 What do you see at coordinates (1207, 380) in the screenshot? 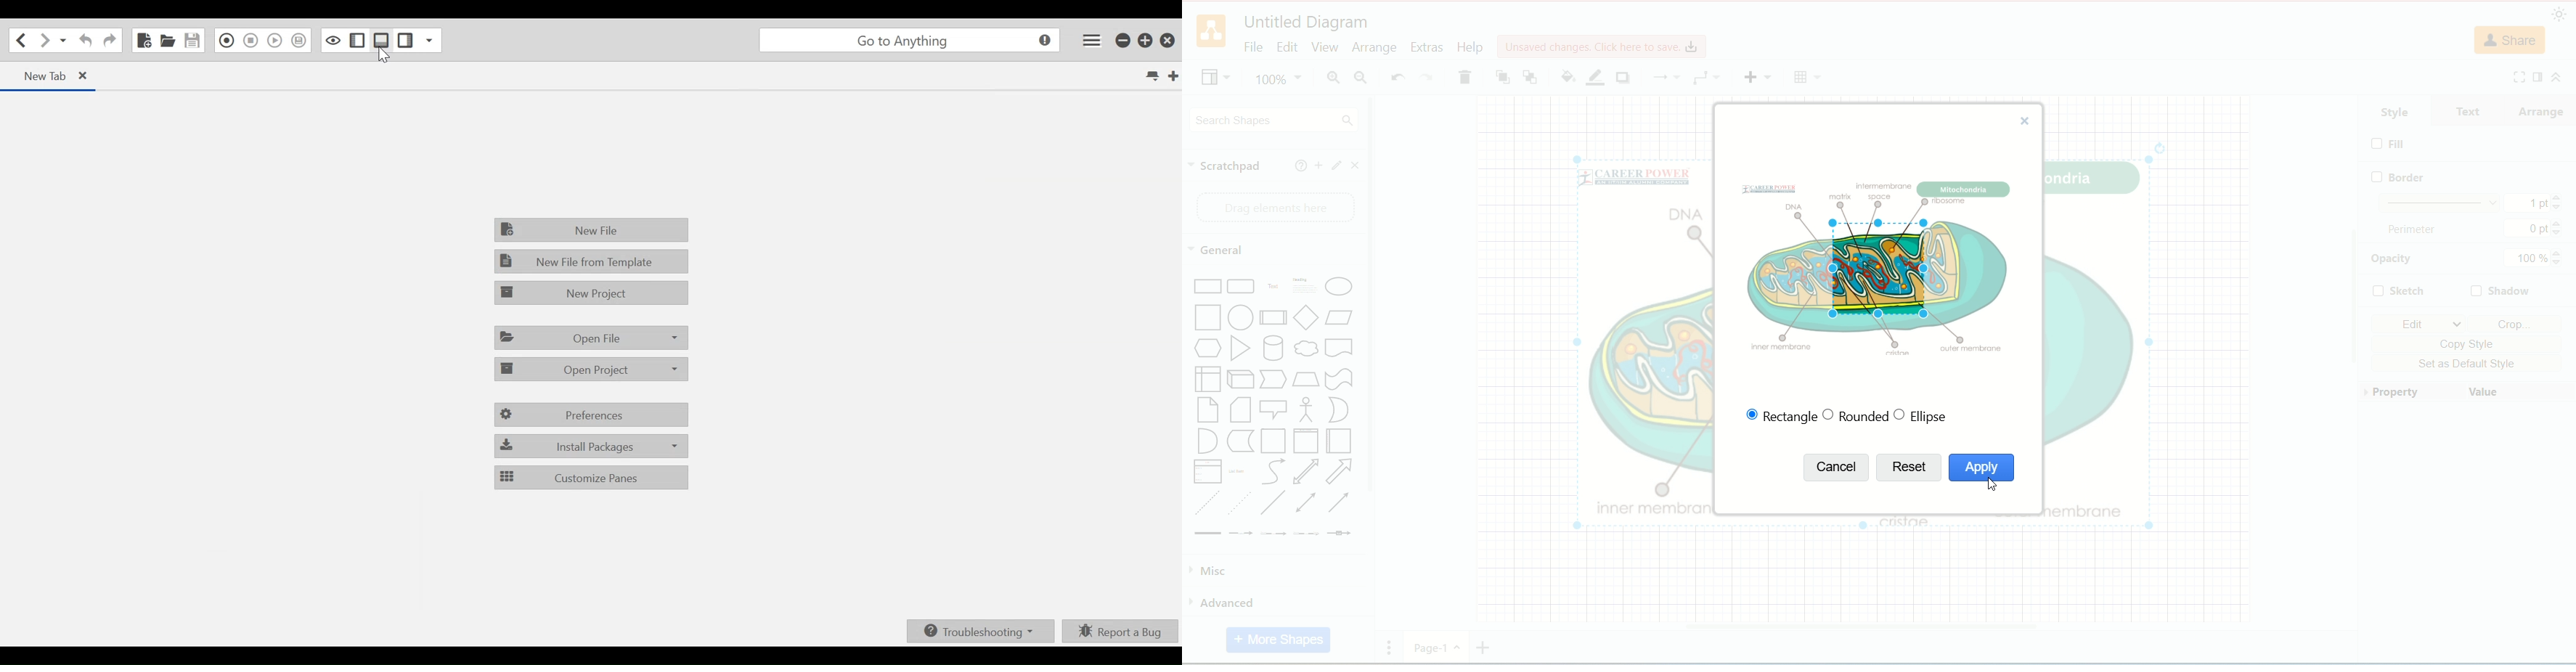
I see `Internal Document` at bounding box center [1207, 380].